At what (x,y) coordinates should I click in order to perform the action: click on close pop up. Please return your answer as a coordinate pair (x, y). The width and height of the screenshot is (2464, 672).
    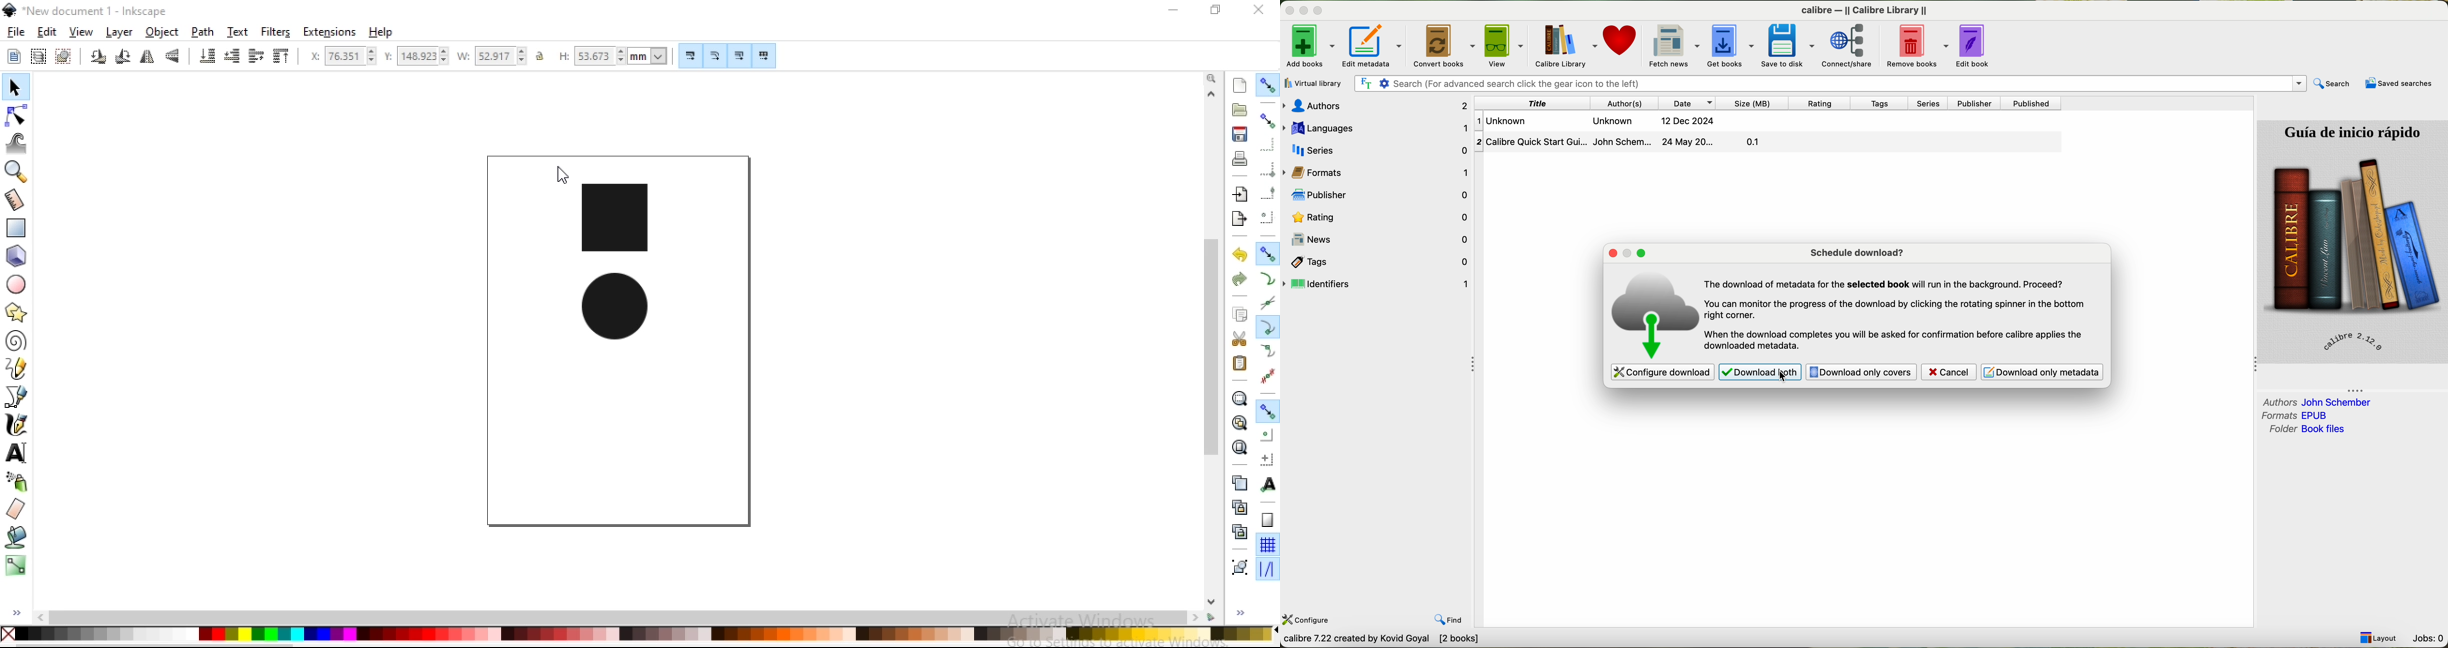
    Looking at the image, I should click on (1614, 253).